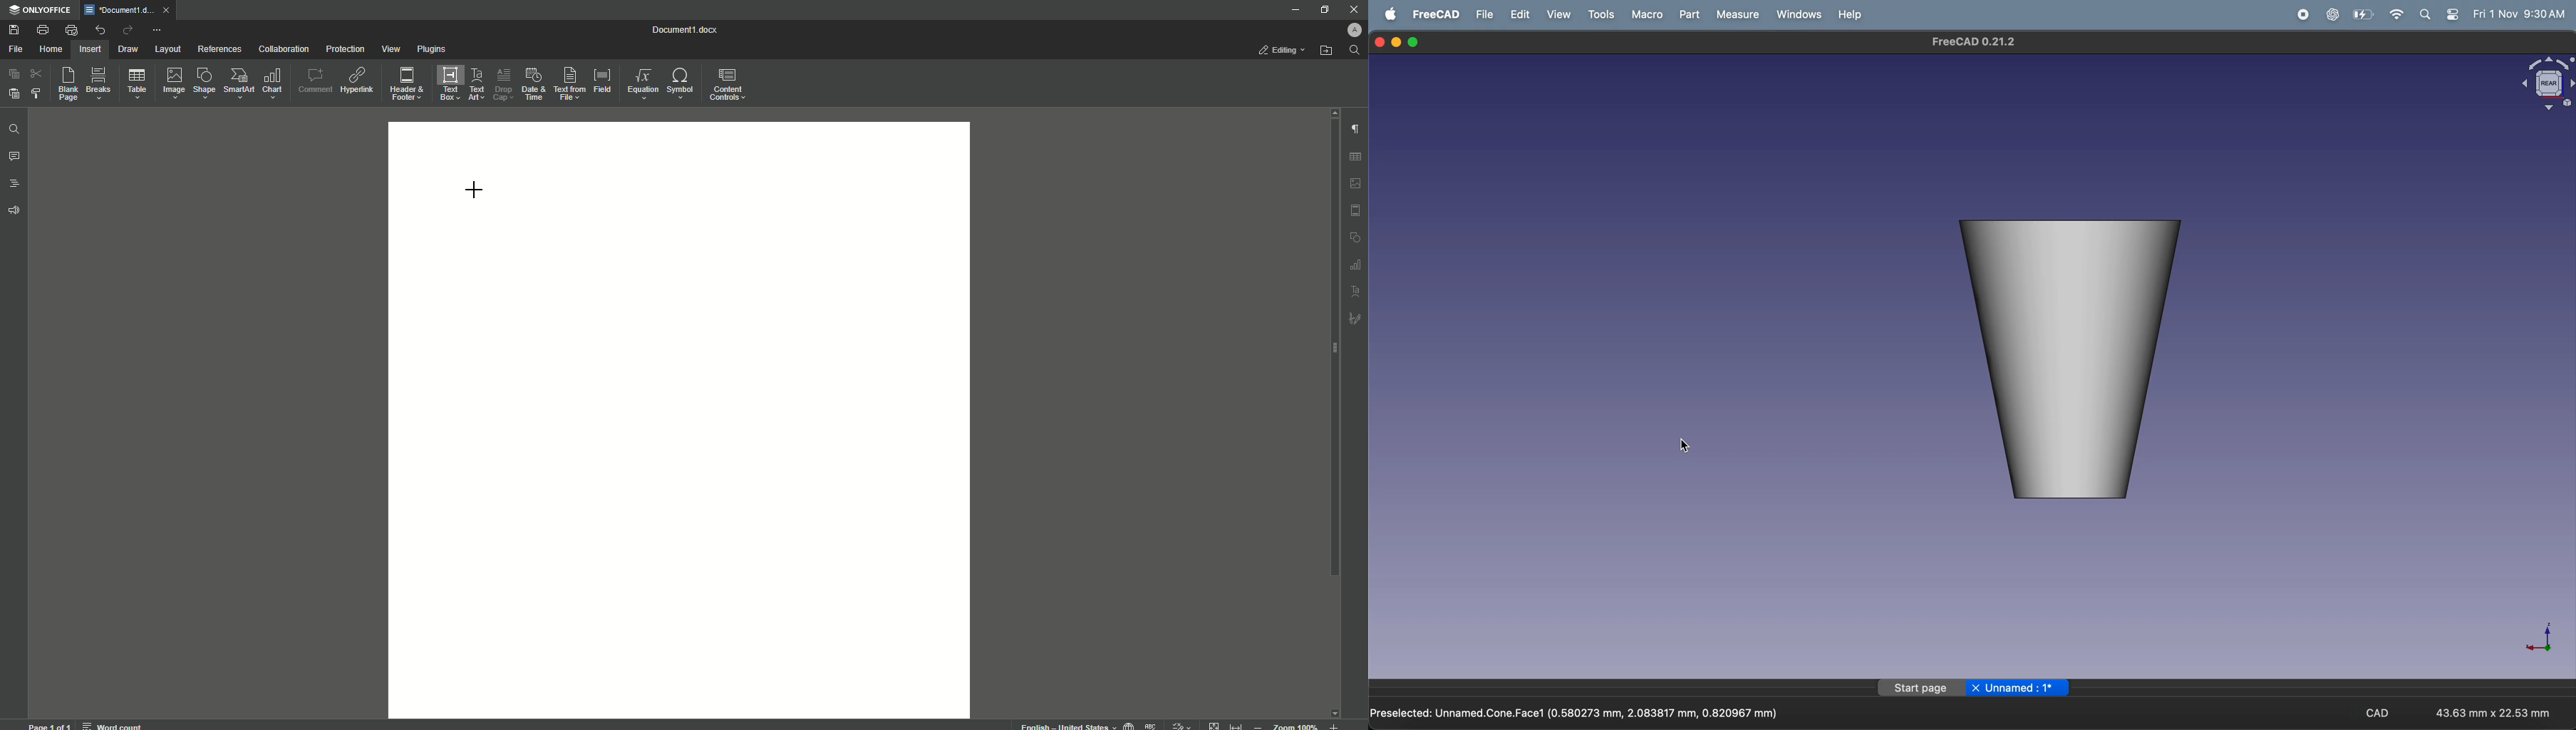  I want to click on wifi, so click(2398, 14).